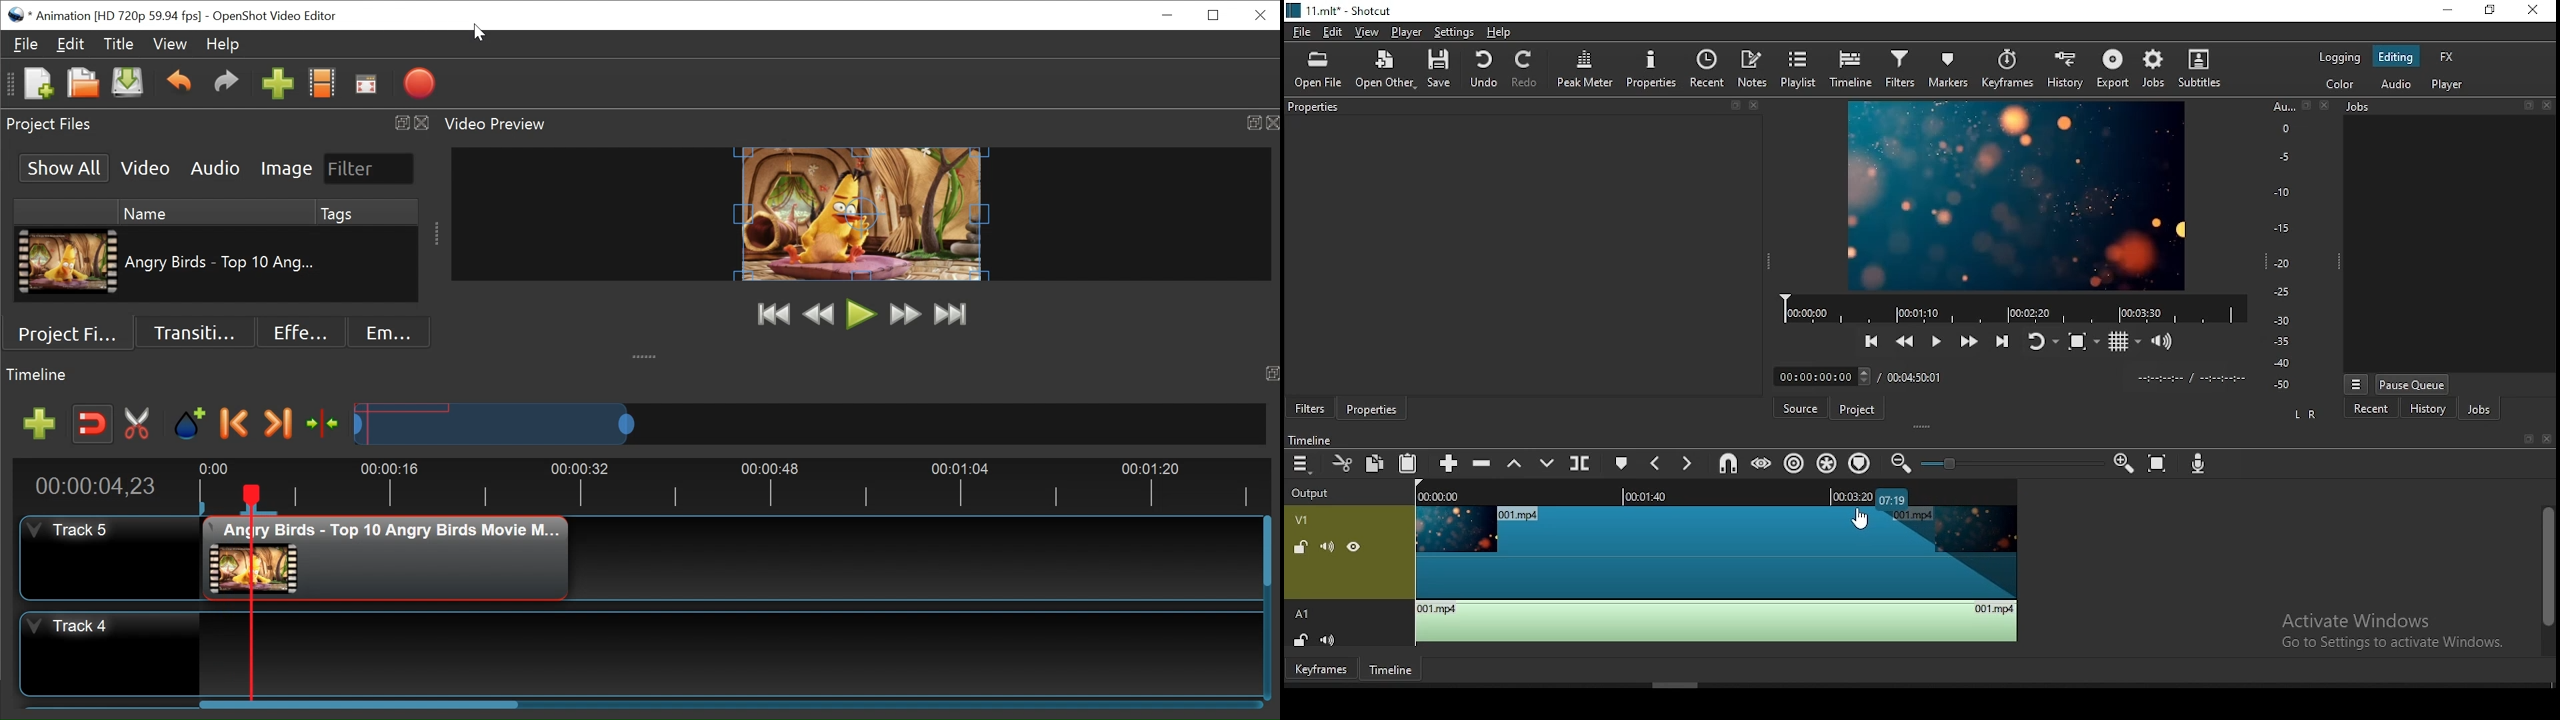  Describe the element at coordinates (640, 375) in the screenshot. I see `Timeline Panel` at that location.